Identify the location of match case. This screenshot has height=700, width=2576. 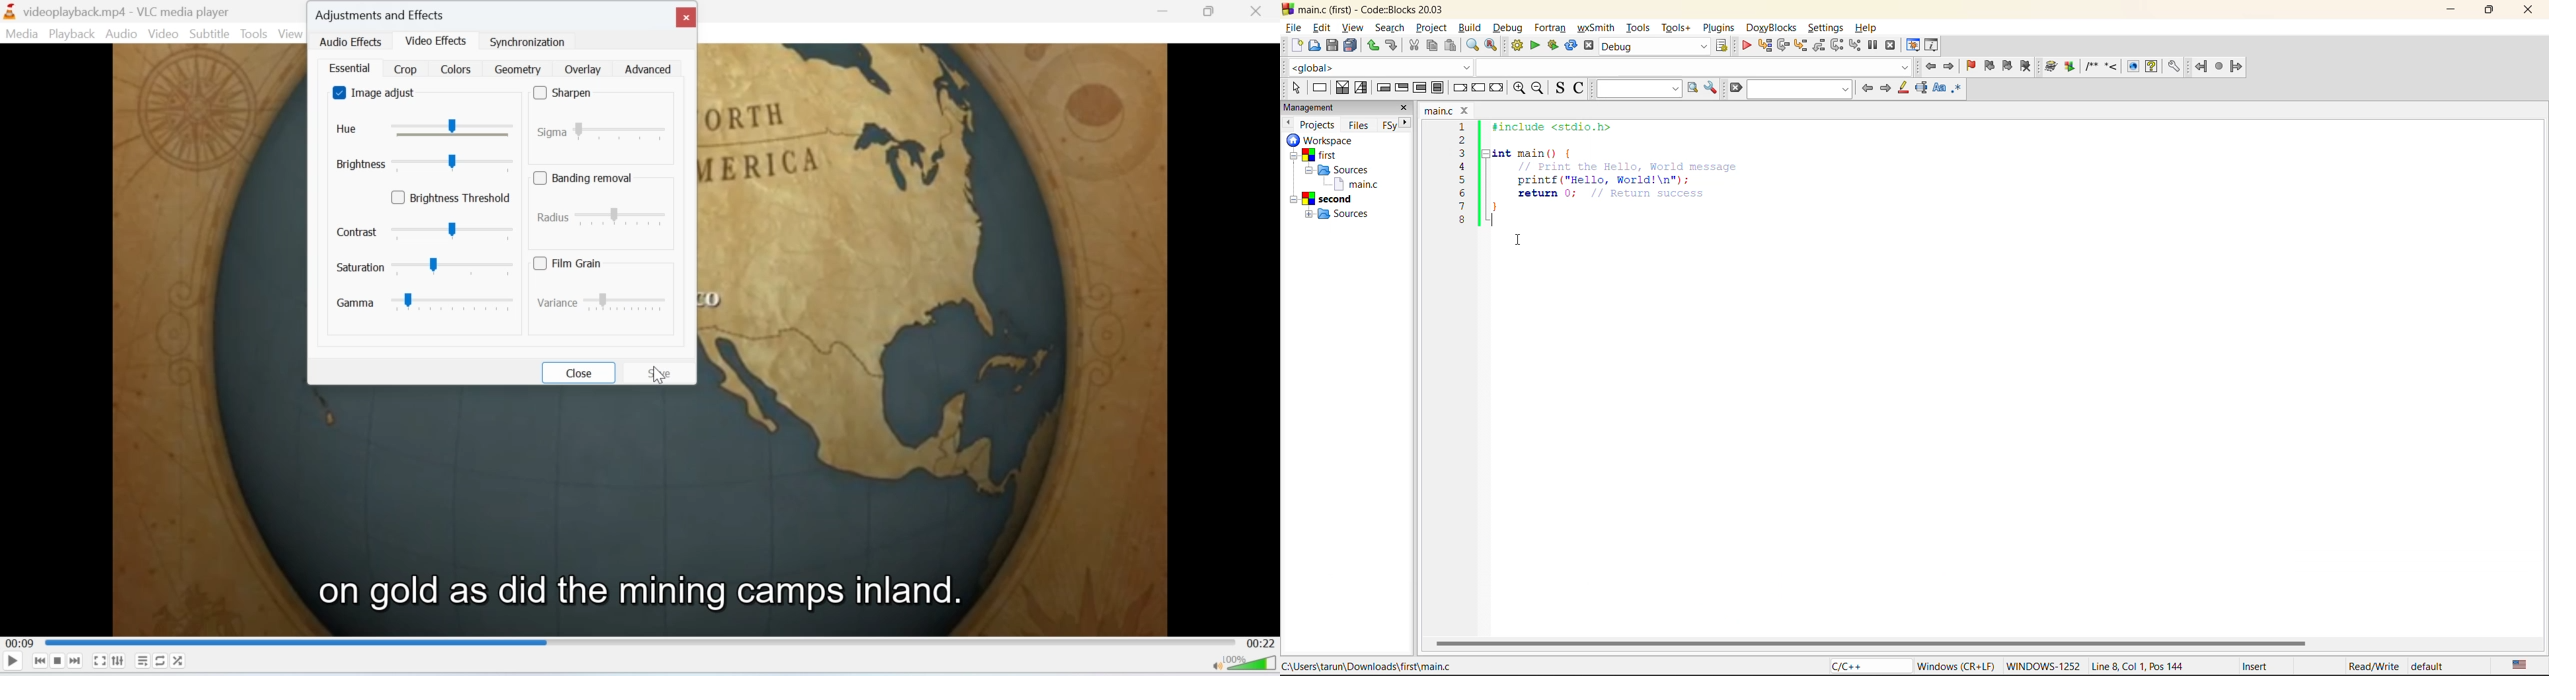
(1941, 88).